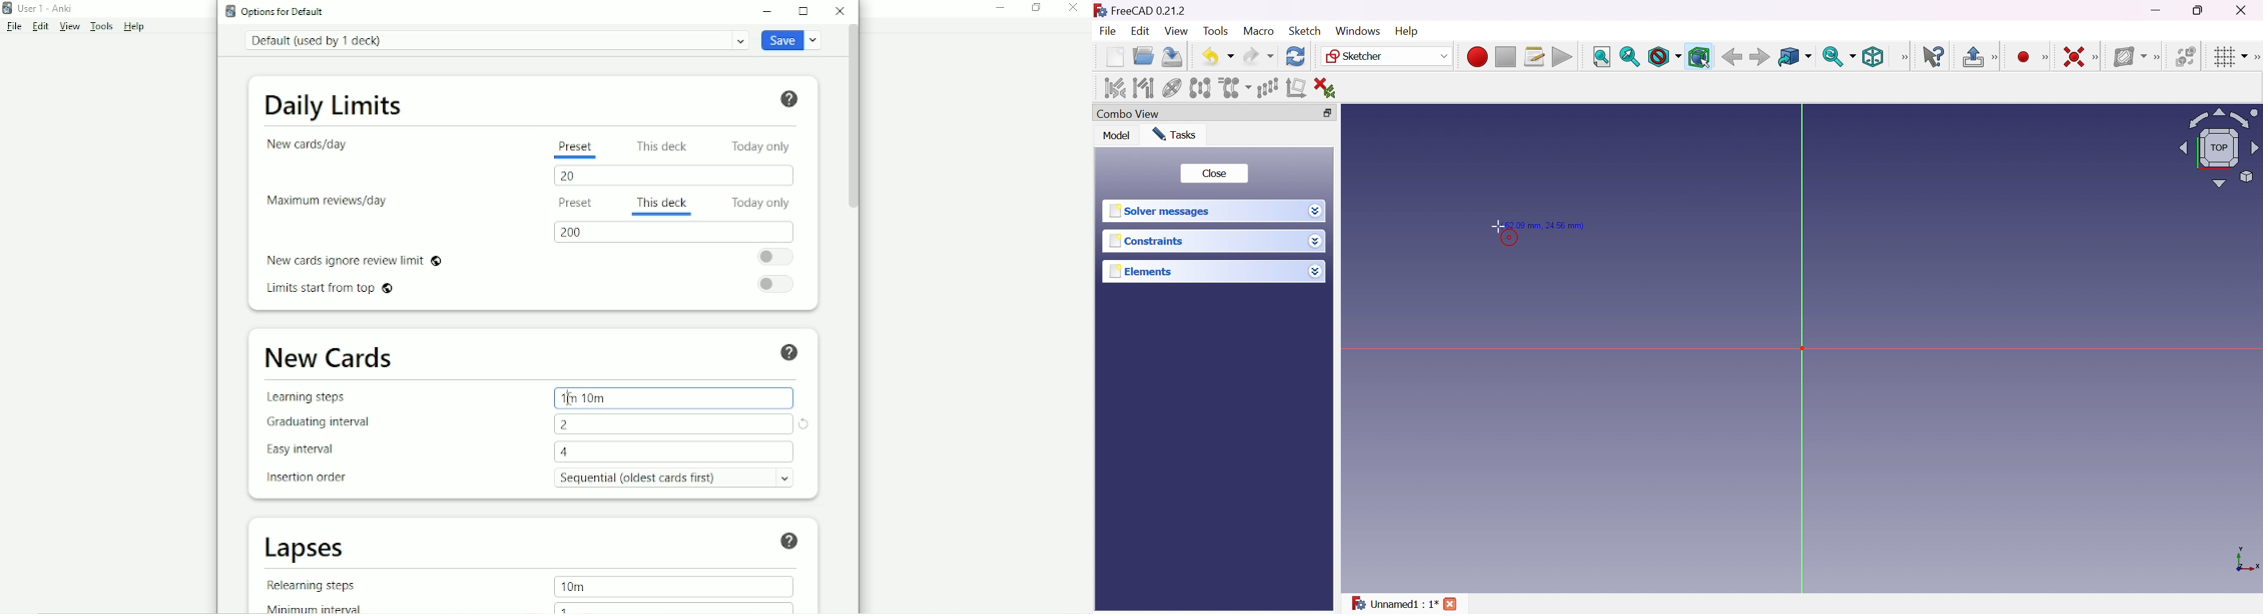 The width and height of the screenshot is (2268, 616). What do you see at coordinates (790, 40) in the screenshot?
I see `Save` at bounding box center [790, 40].